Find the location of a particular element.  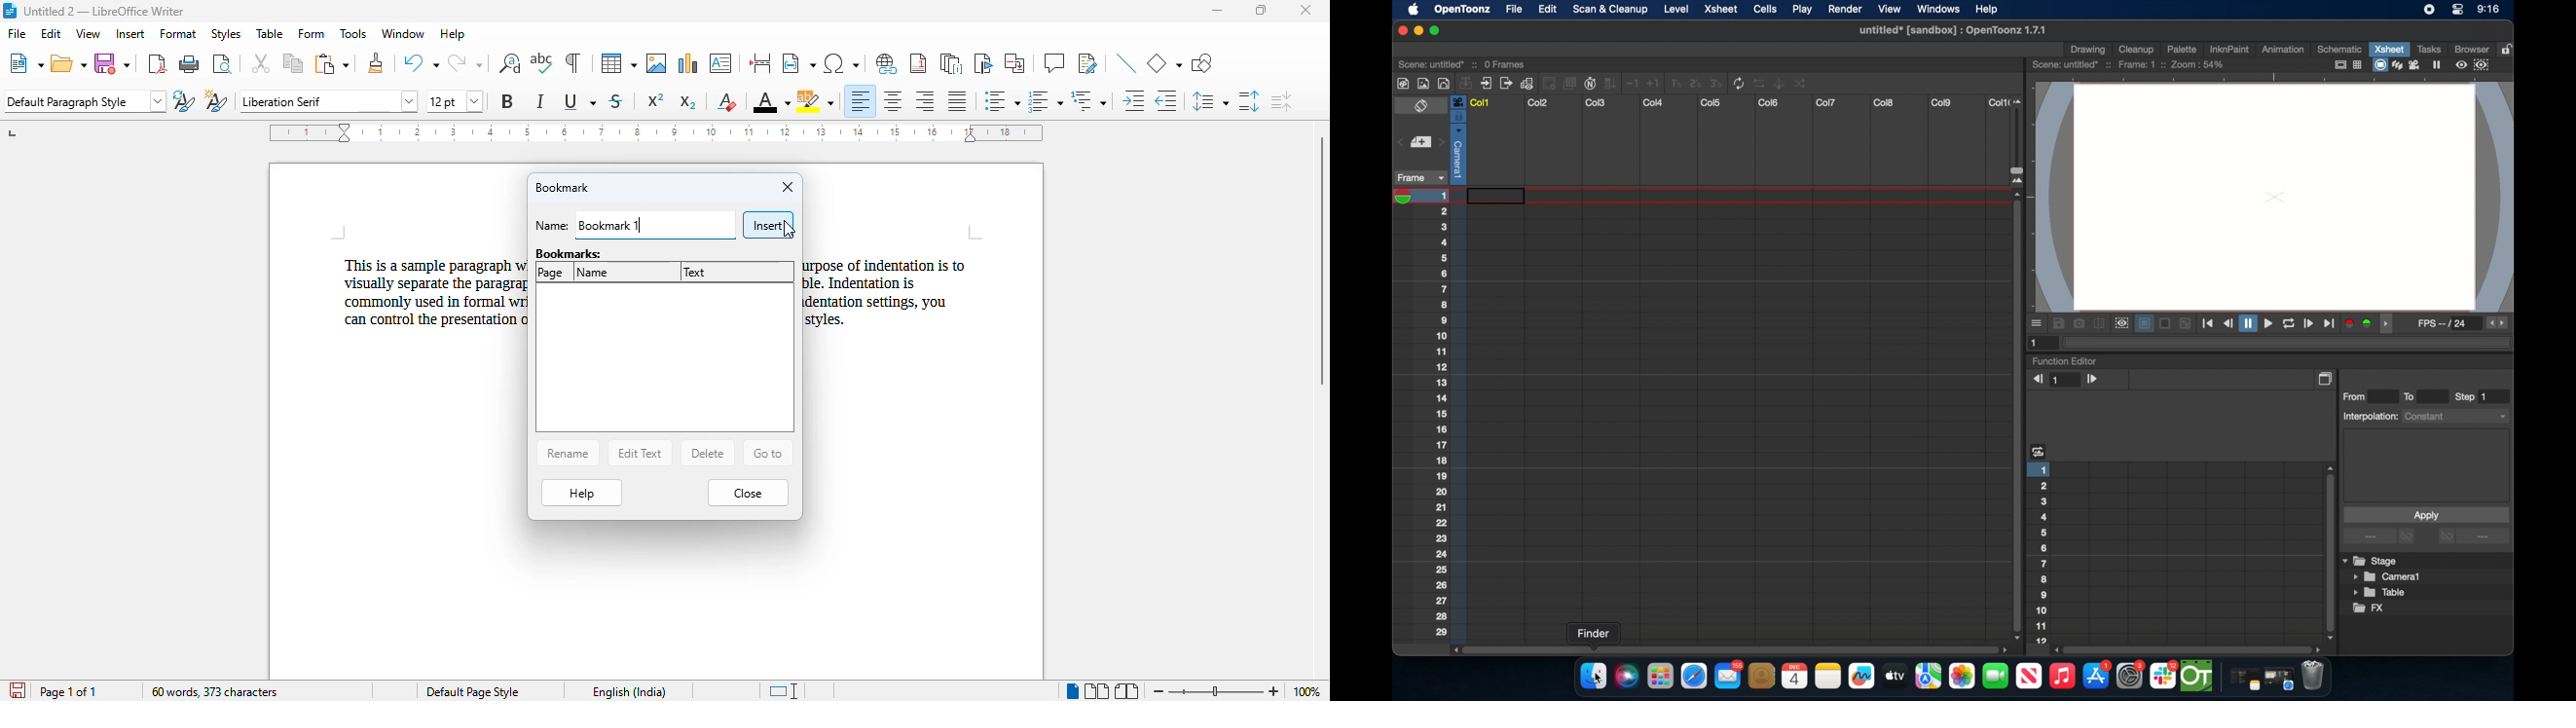

redo is located at coordinates (464, 62).